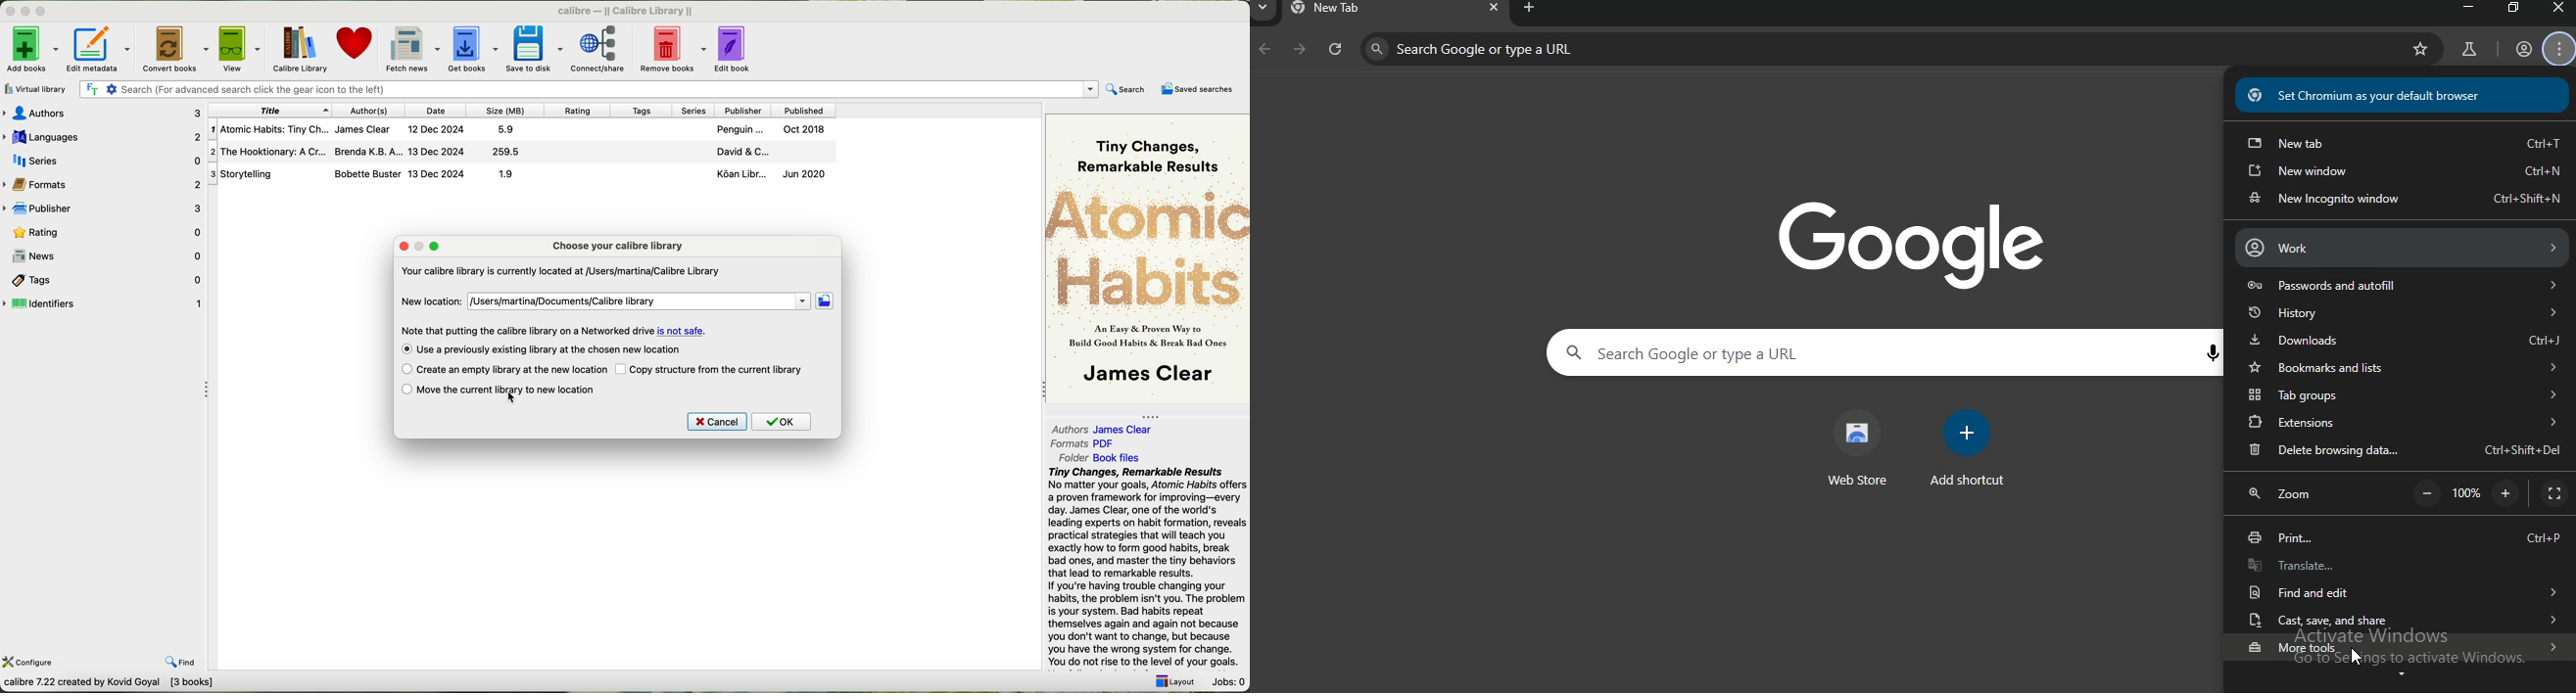  Describe the element at coordinates (625, 12) in the screenshot. I see `calibre — || Calibre Library ||` at that location.